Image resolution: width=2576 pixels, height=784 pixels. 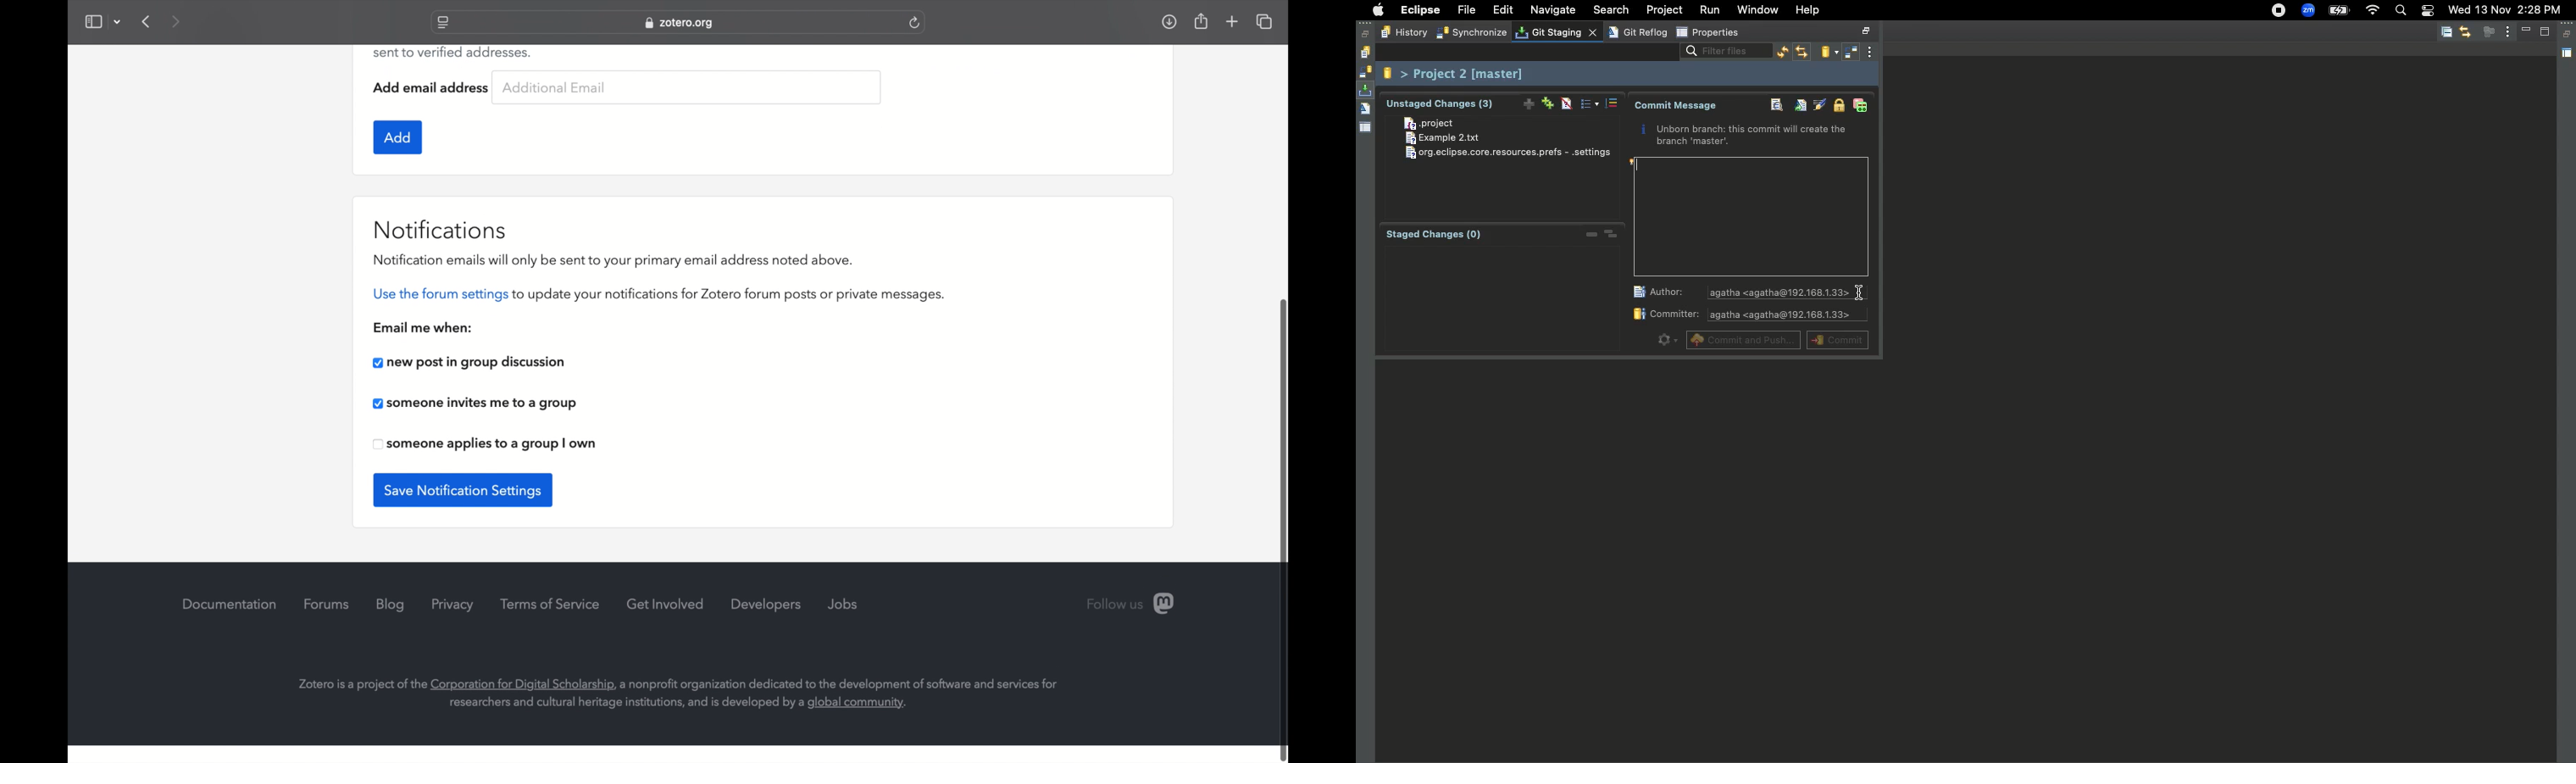 I want to click on History, so click(x=1402, y=33).